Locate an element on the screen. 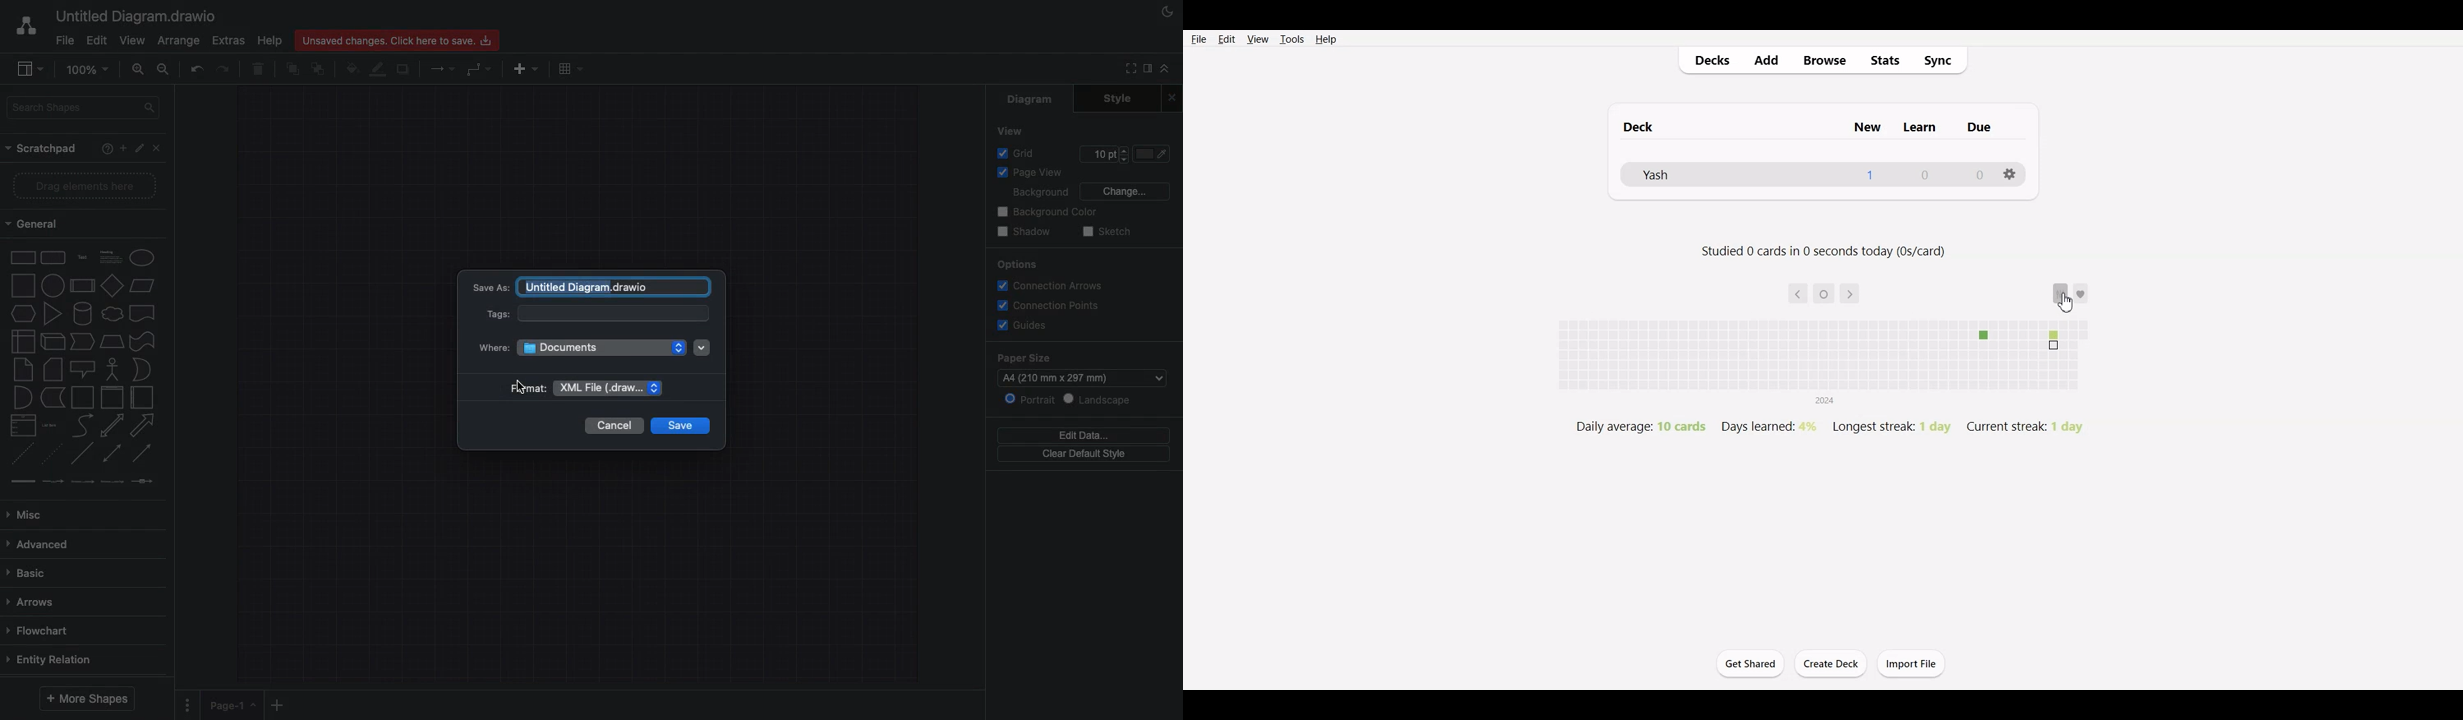 This screenshot has height=728, width=2464. Add is located at coordinates (1770, 60).